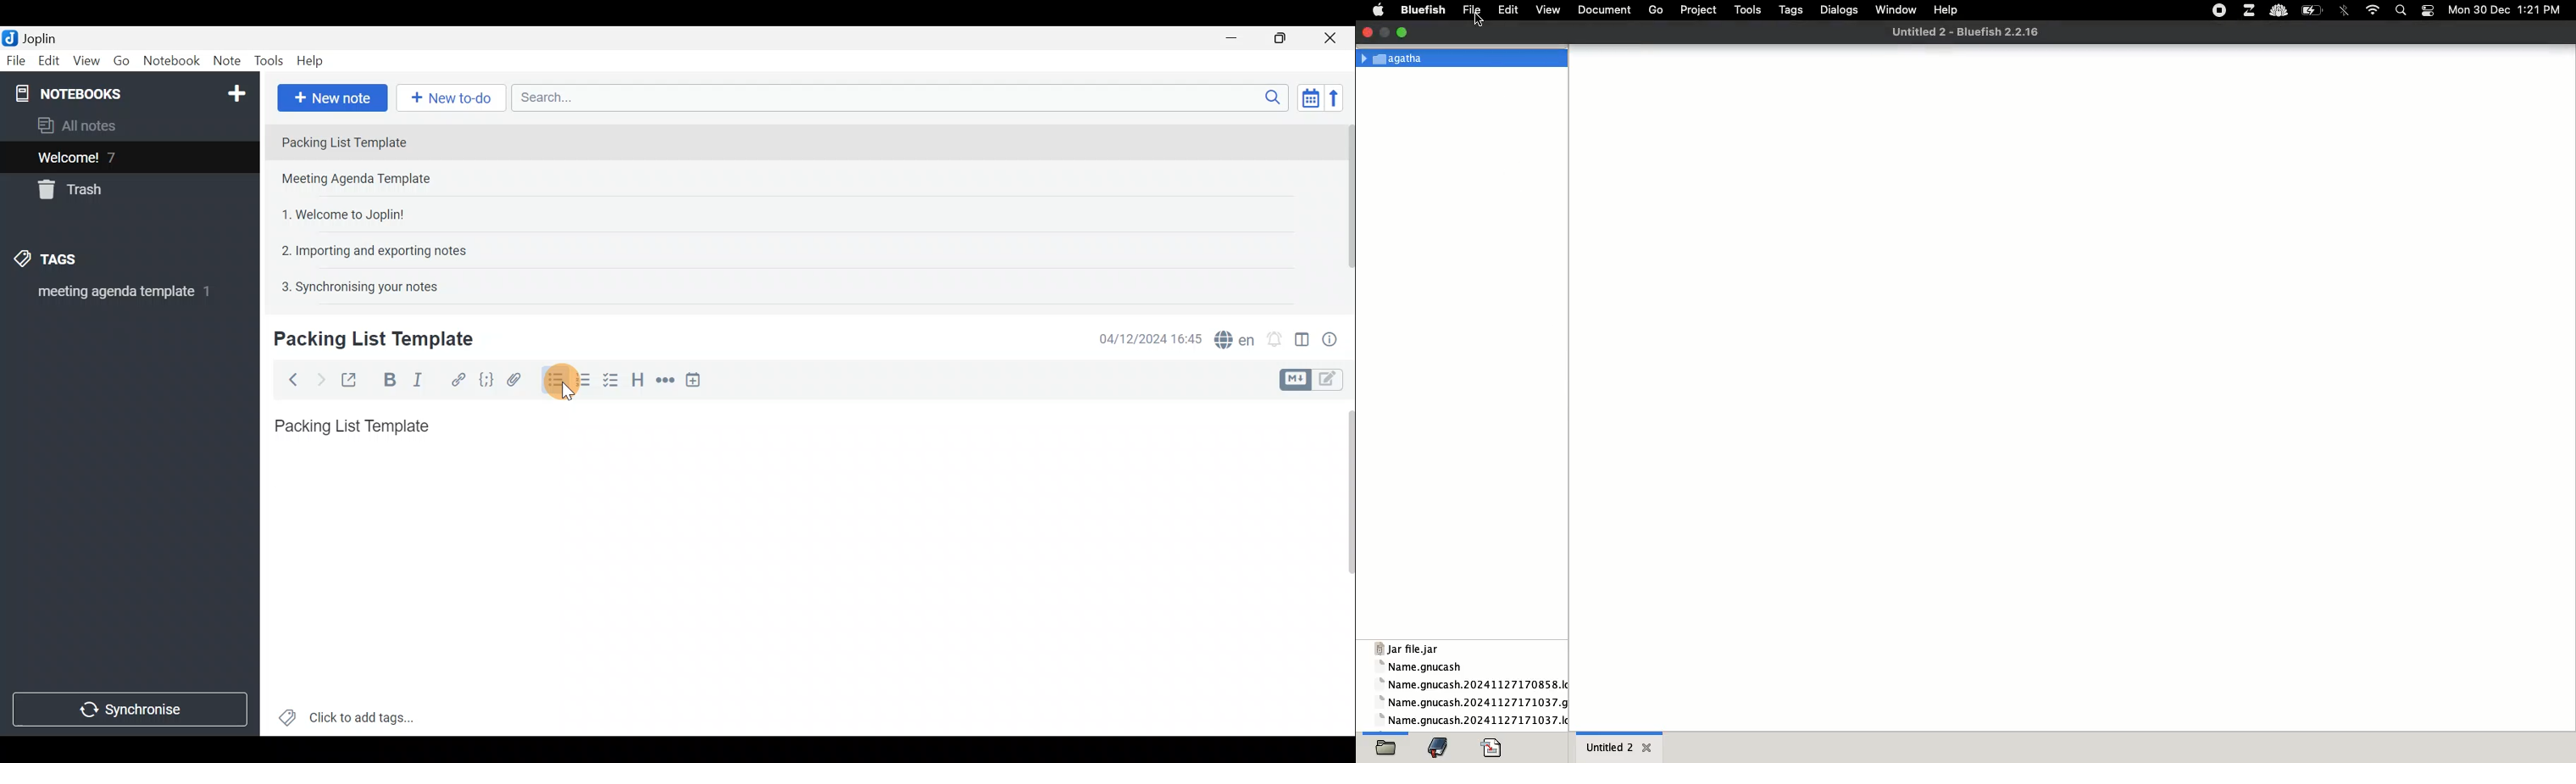  What do you see at coordinates (171, 63) in the screenshot?
I see `Notebook` at bounding box center [171, 63].